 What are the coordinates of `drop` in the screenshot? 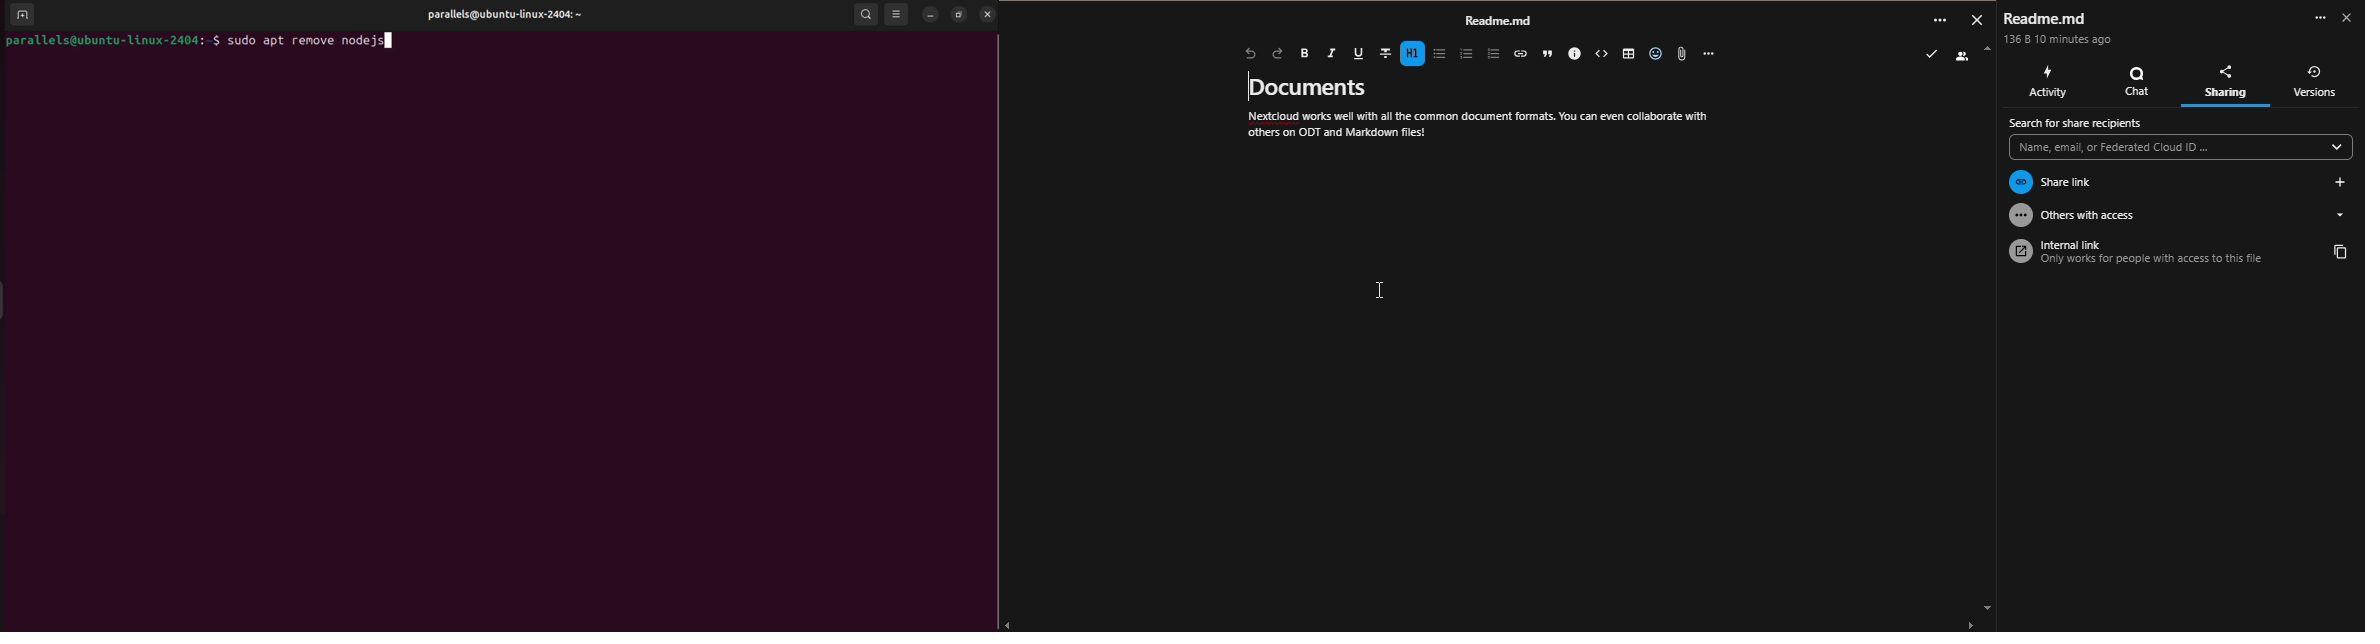 It's located at (2339, 215).